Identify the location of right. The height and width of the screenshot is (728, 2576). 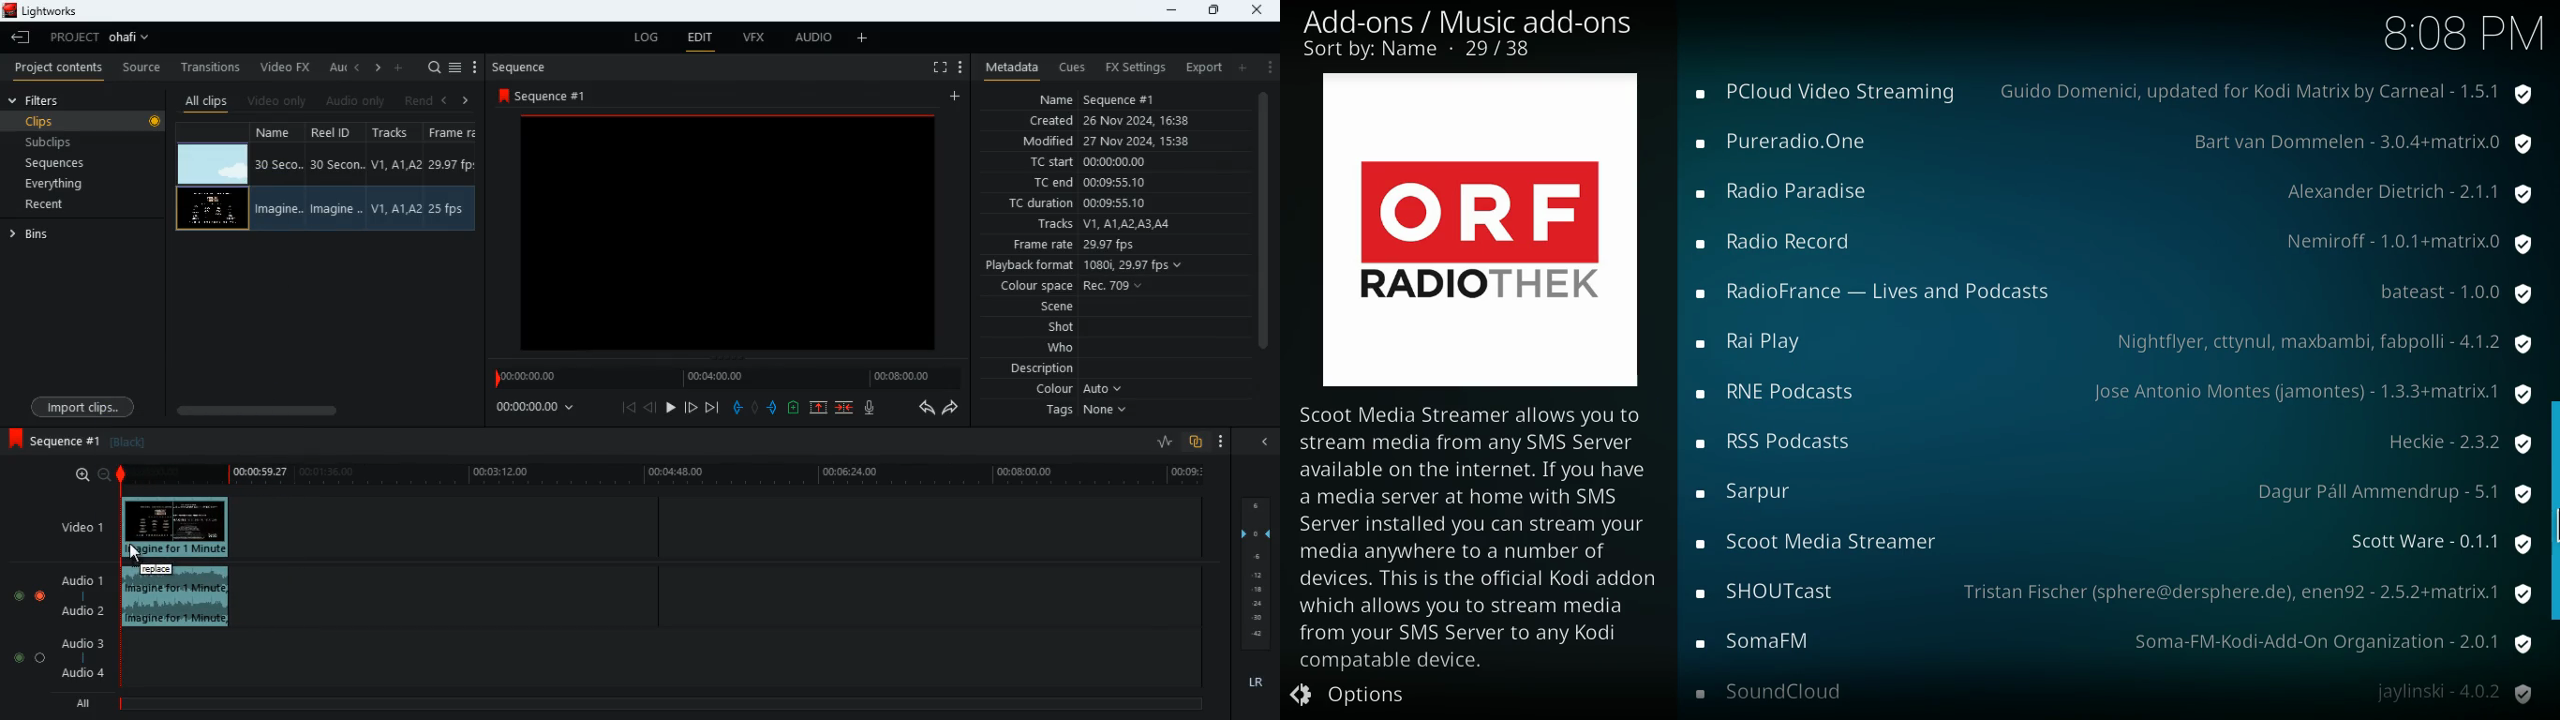
(378, 68).